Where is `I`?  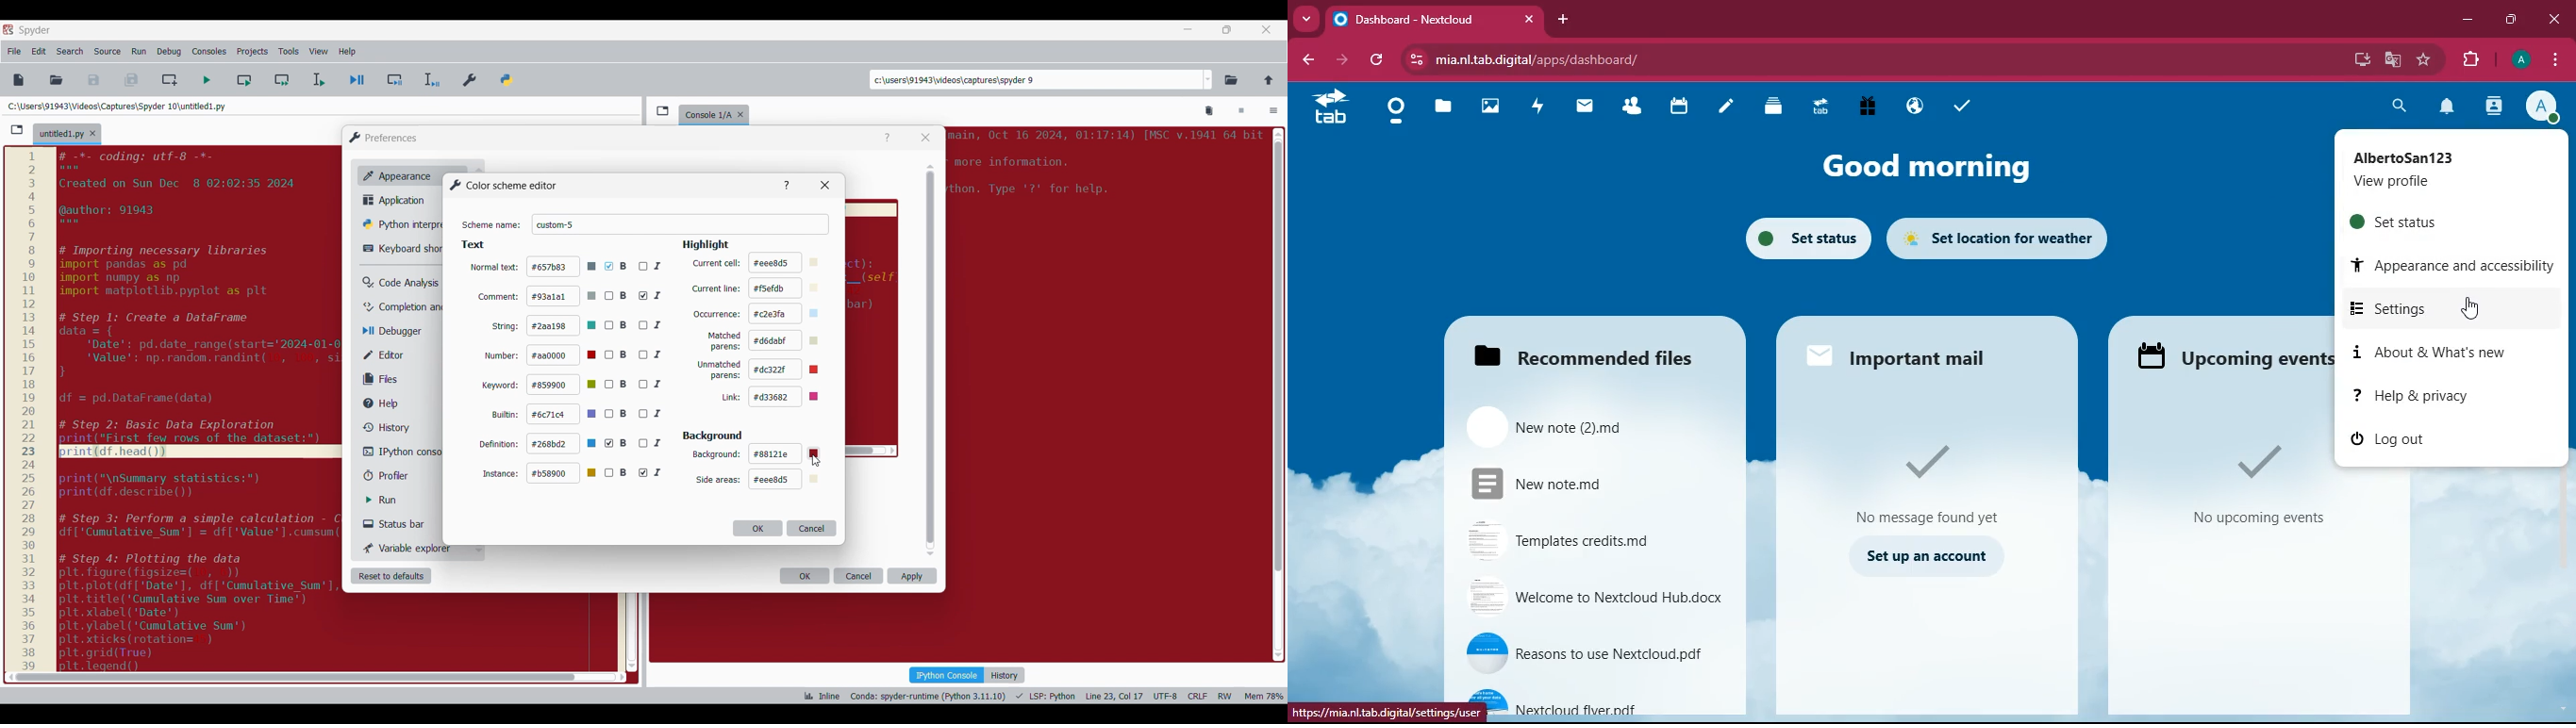
I is located at coordinates (651, 324).